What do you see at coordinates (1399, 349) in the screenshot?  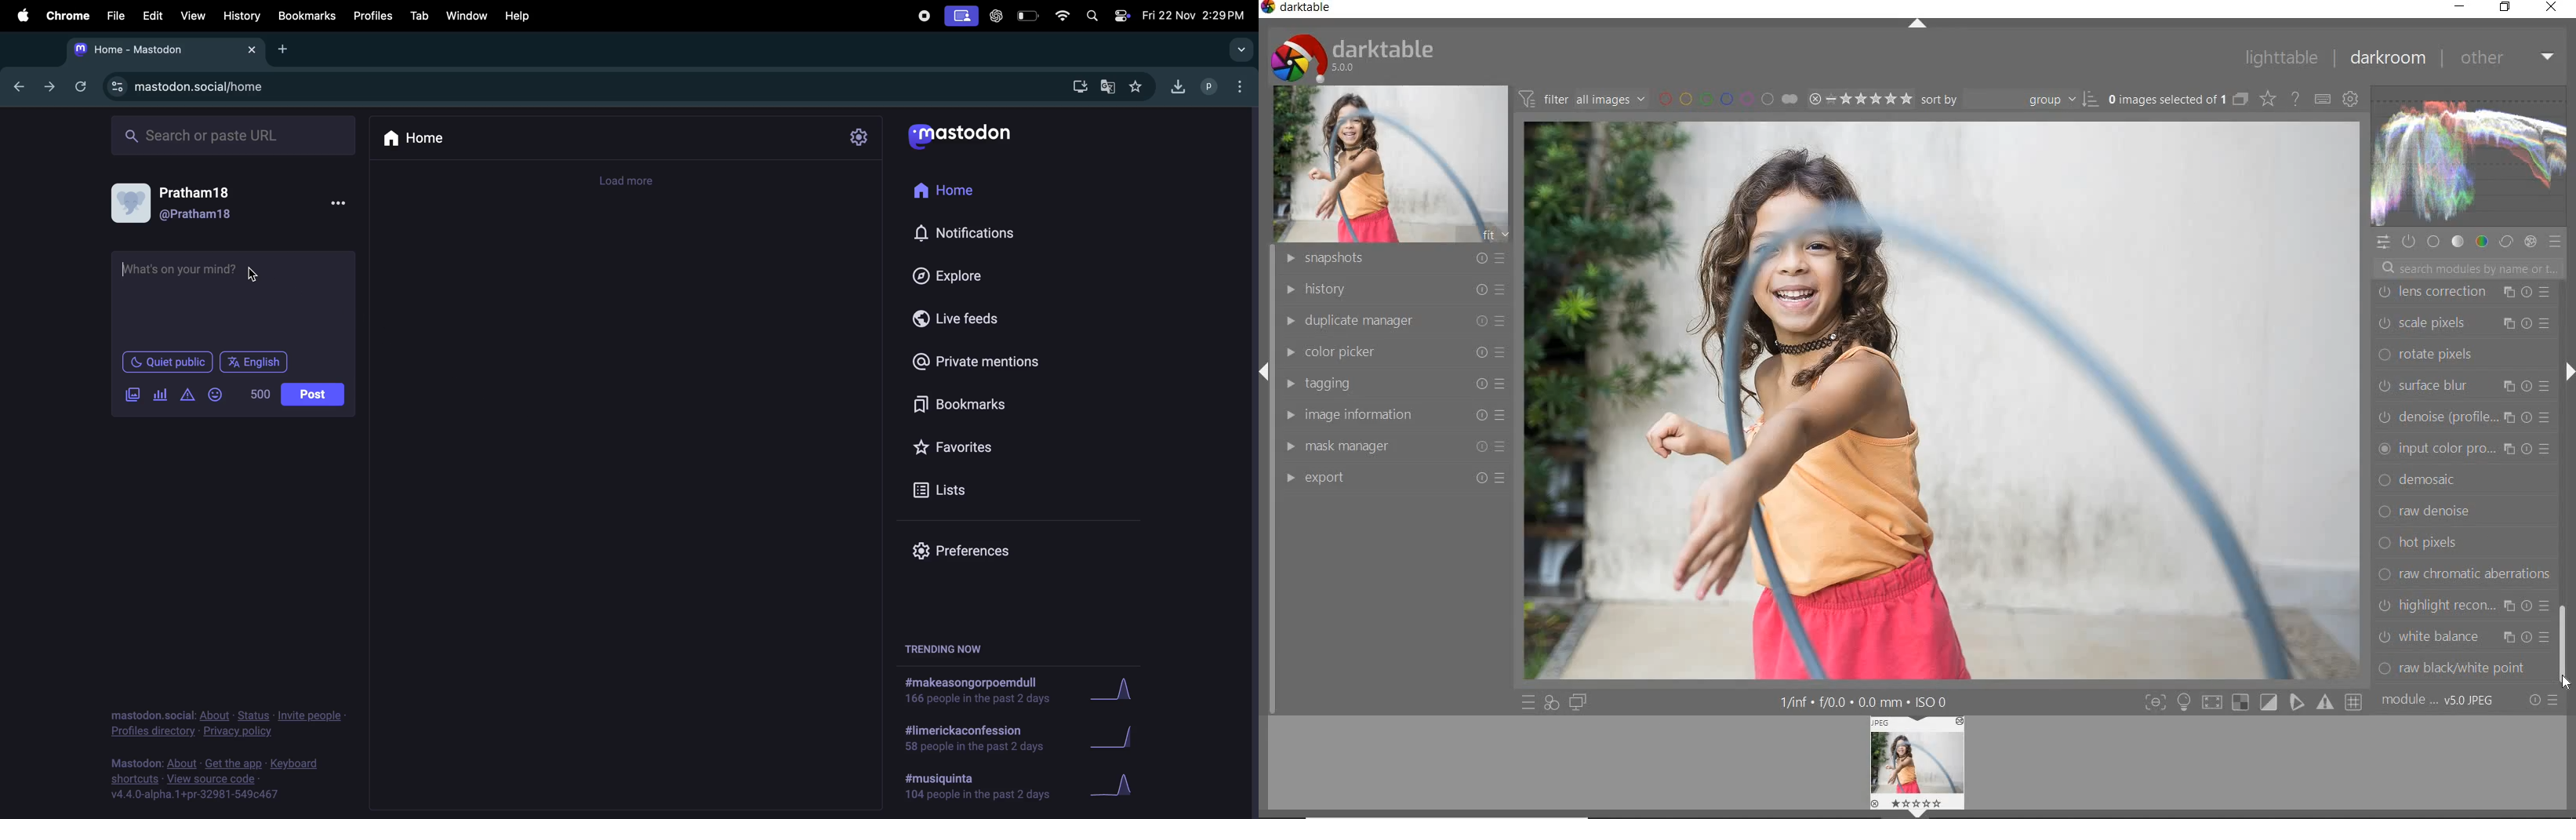 I see `color picker` at bounding box center [1399, 349].